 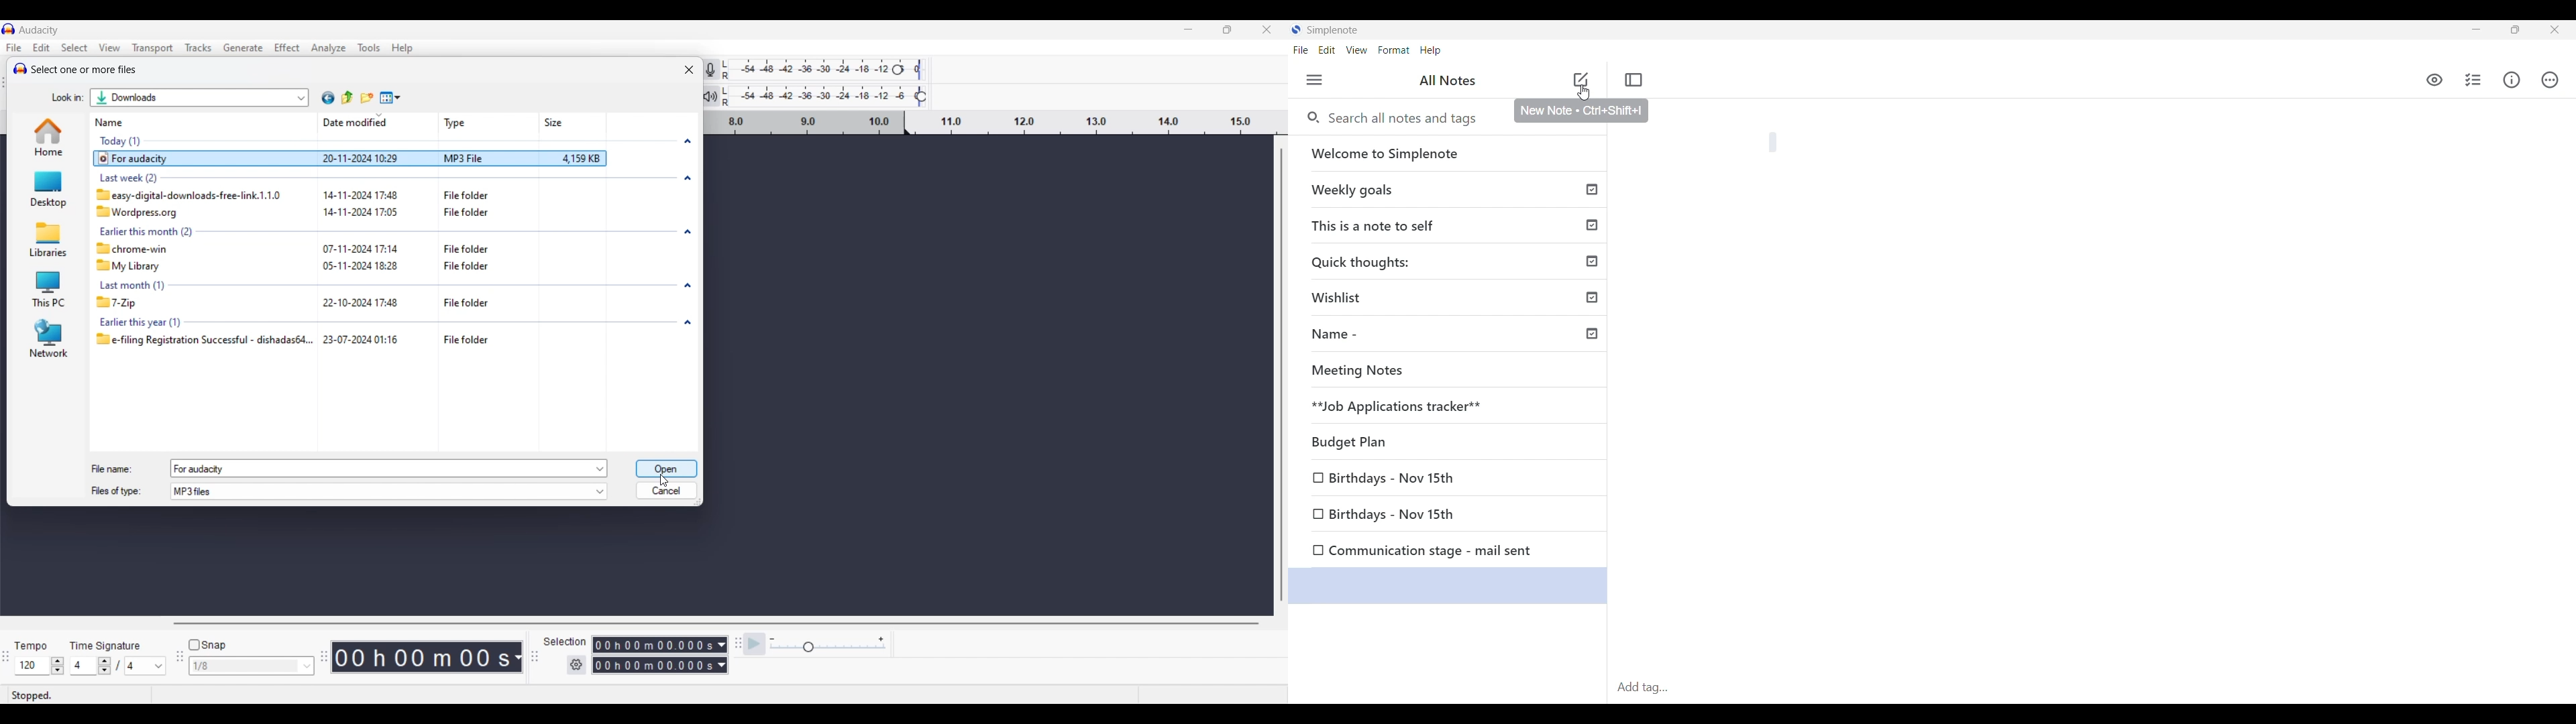 What do you see at coordinates (302, 96) in the screenshot?
I see `List folder options` at bounding box center [302, 96].